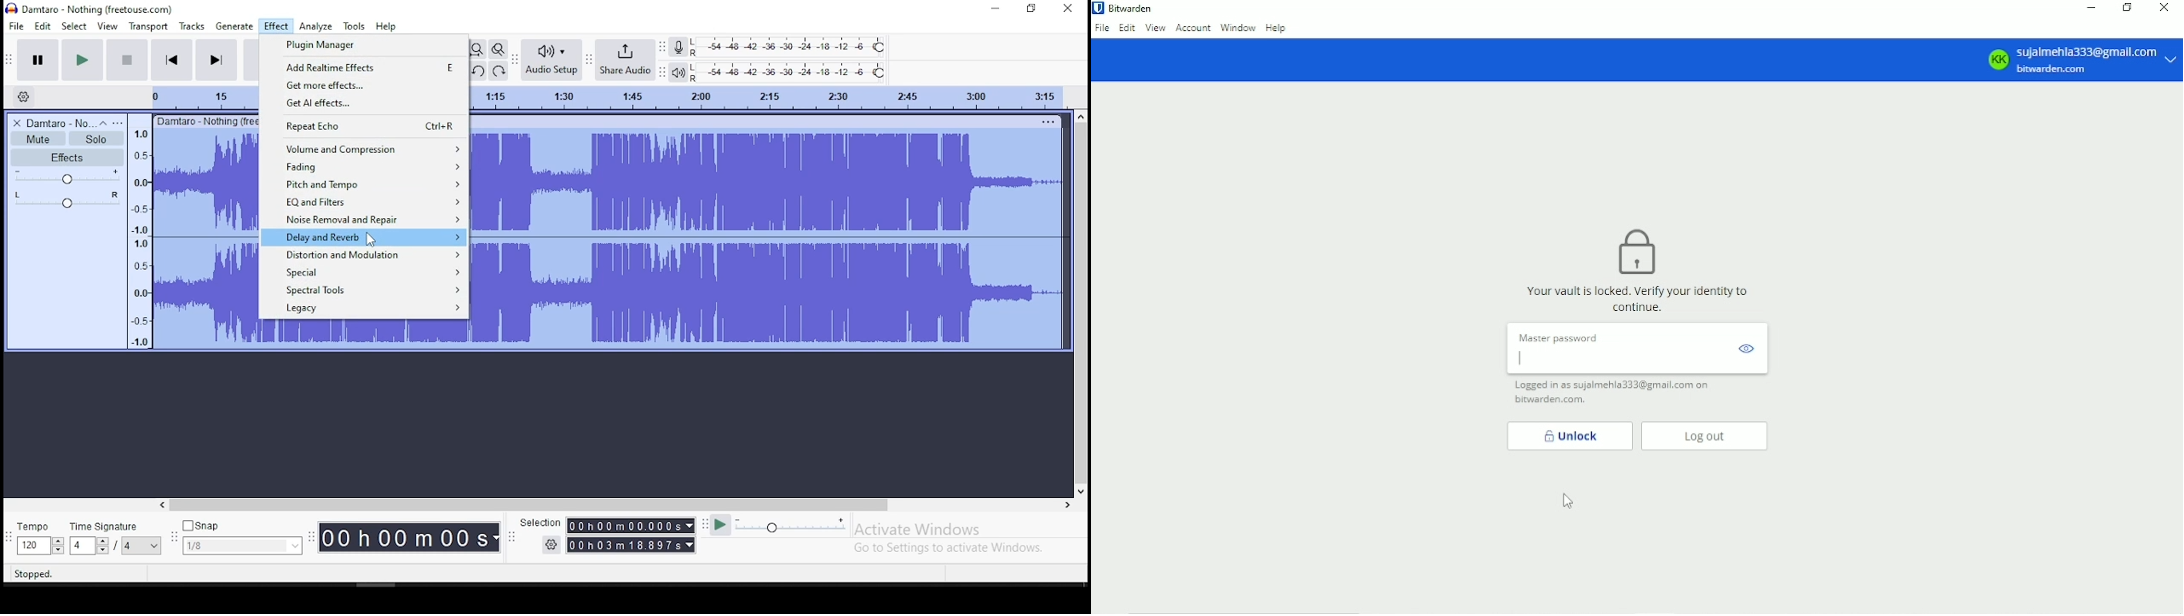  Describe the element at coordinates (105, 122) in the screenshot. I see `collapse` at that location.